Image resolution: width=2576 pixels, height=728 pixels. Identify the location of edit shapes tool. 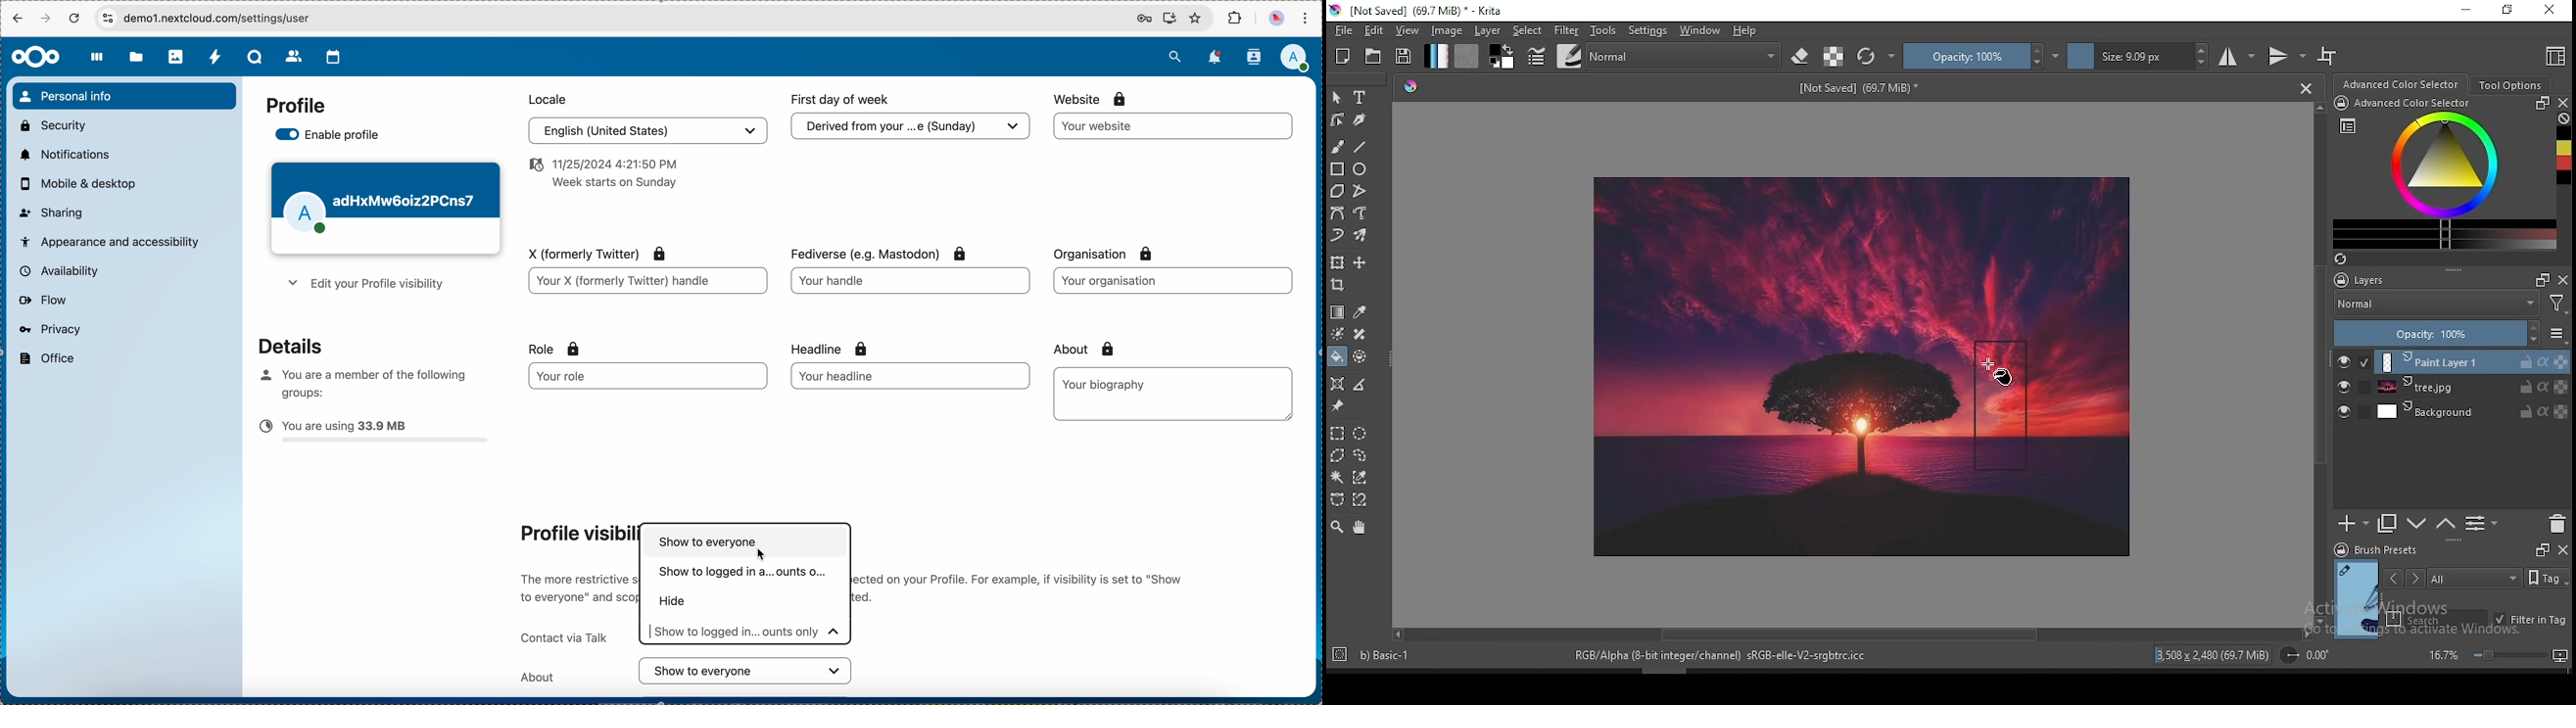
(1338, 118).